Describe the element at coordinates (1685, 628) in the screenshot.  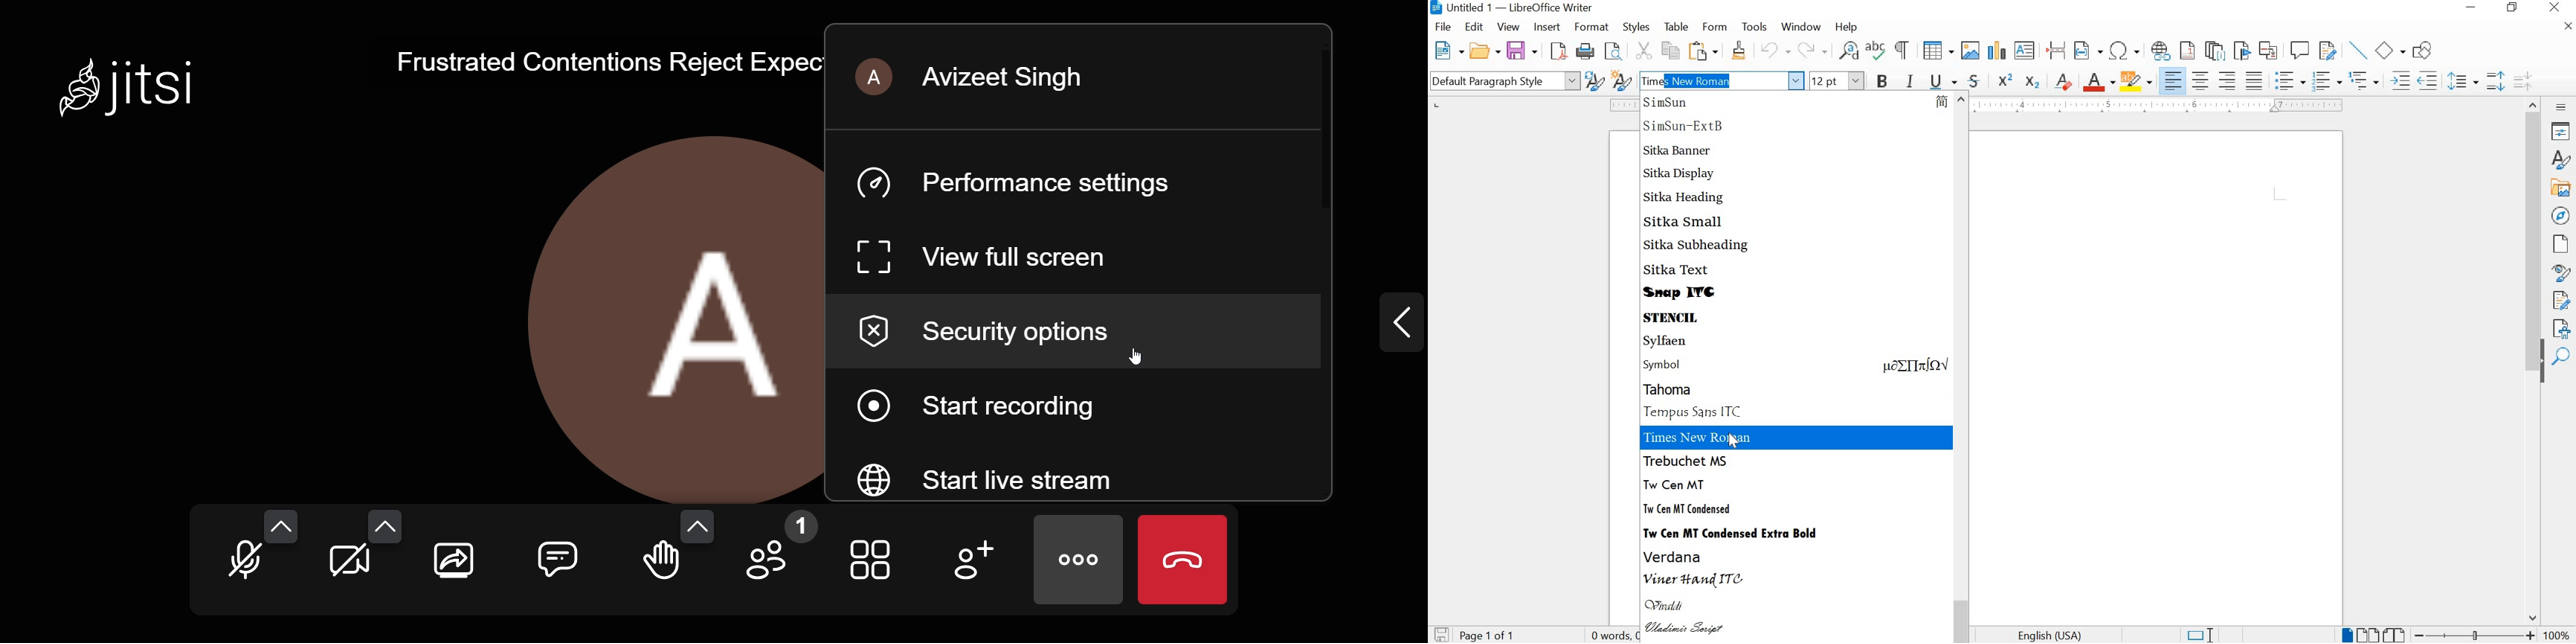
I see `VLADIMIR SCRIPT` at that location.